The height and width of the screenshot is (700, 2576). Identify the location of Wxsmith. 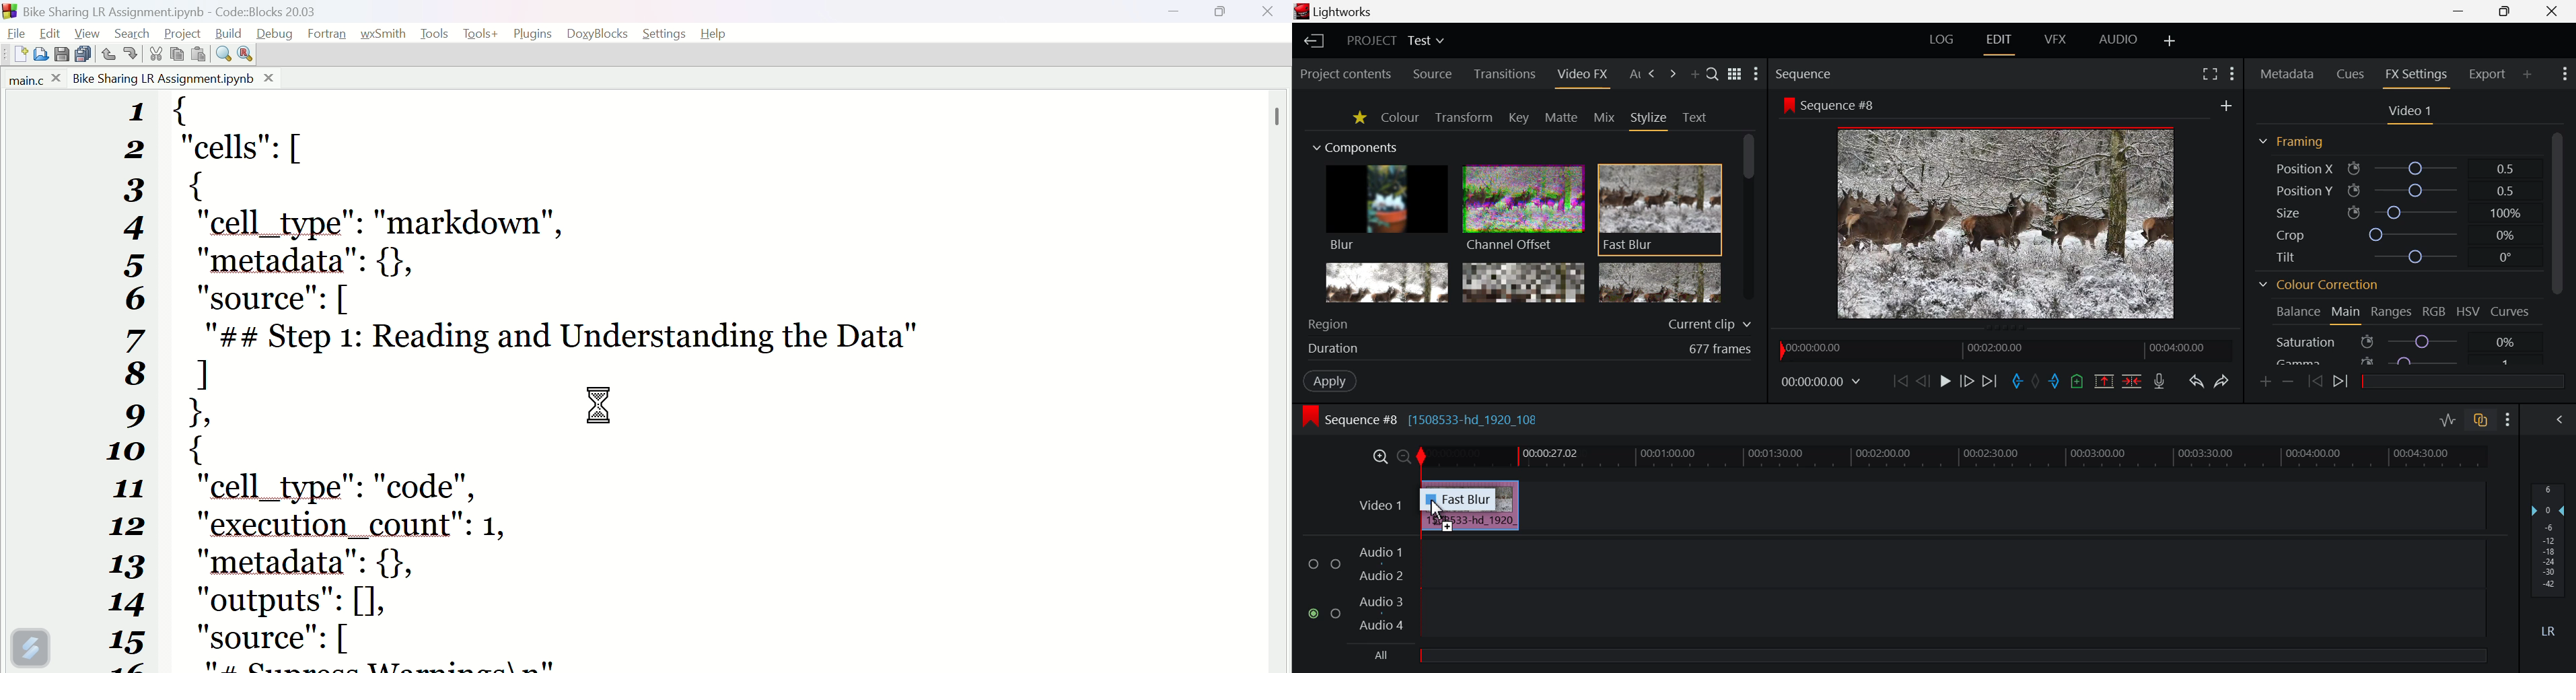
(384, 33).